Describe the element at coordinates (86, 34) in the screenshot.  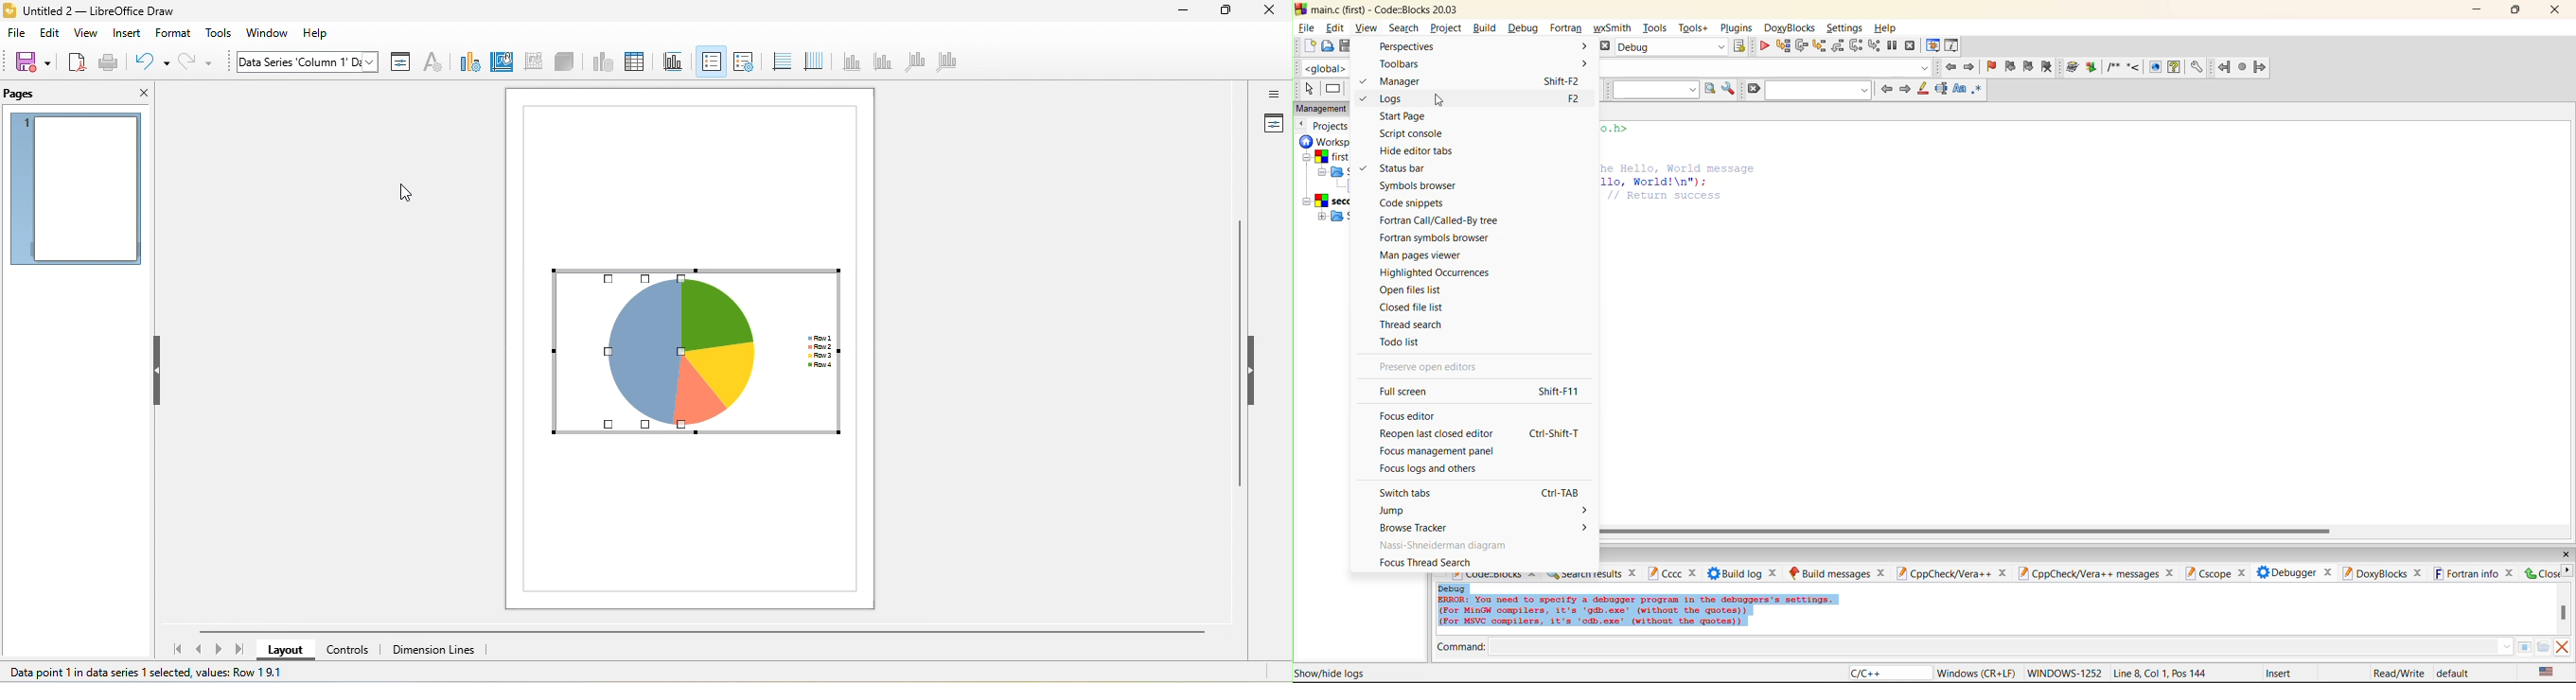
I see `view` at that location.